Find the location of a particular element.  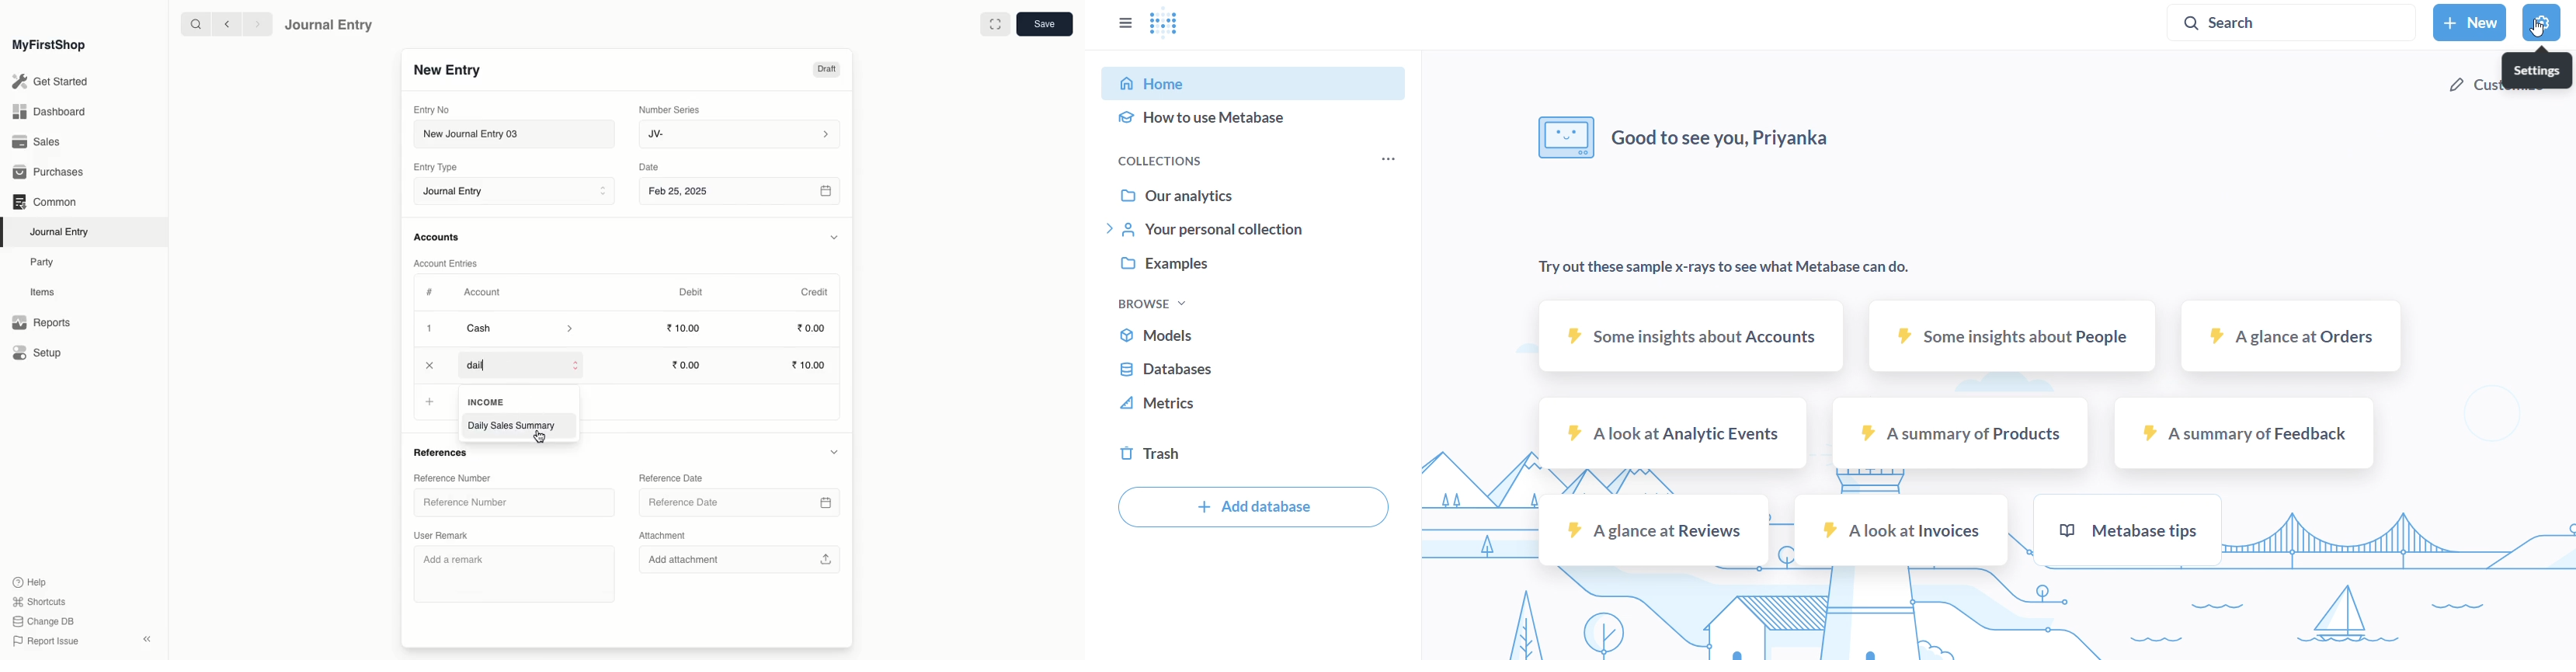

MyFirstShop is located at coordinates (47, 46).